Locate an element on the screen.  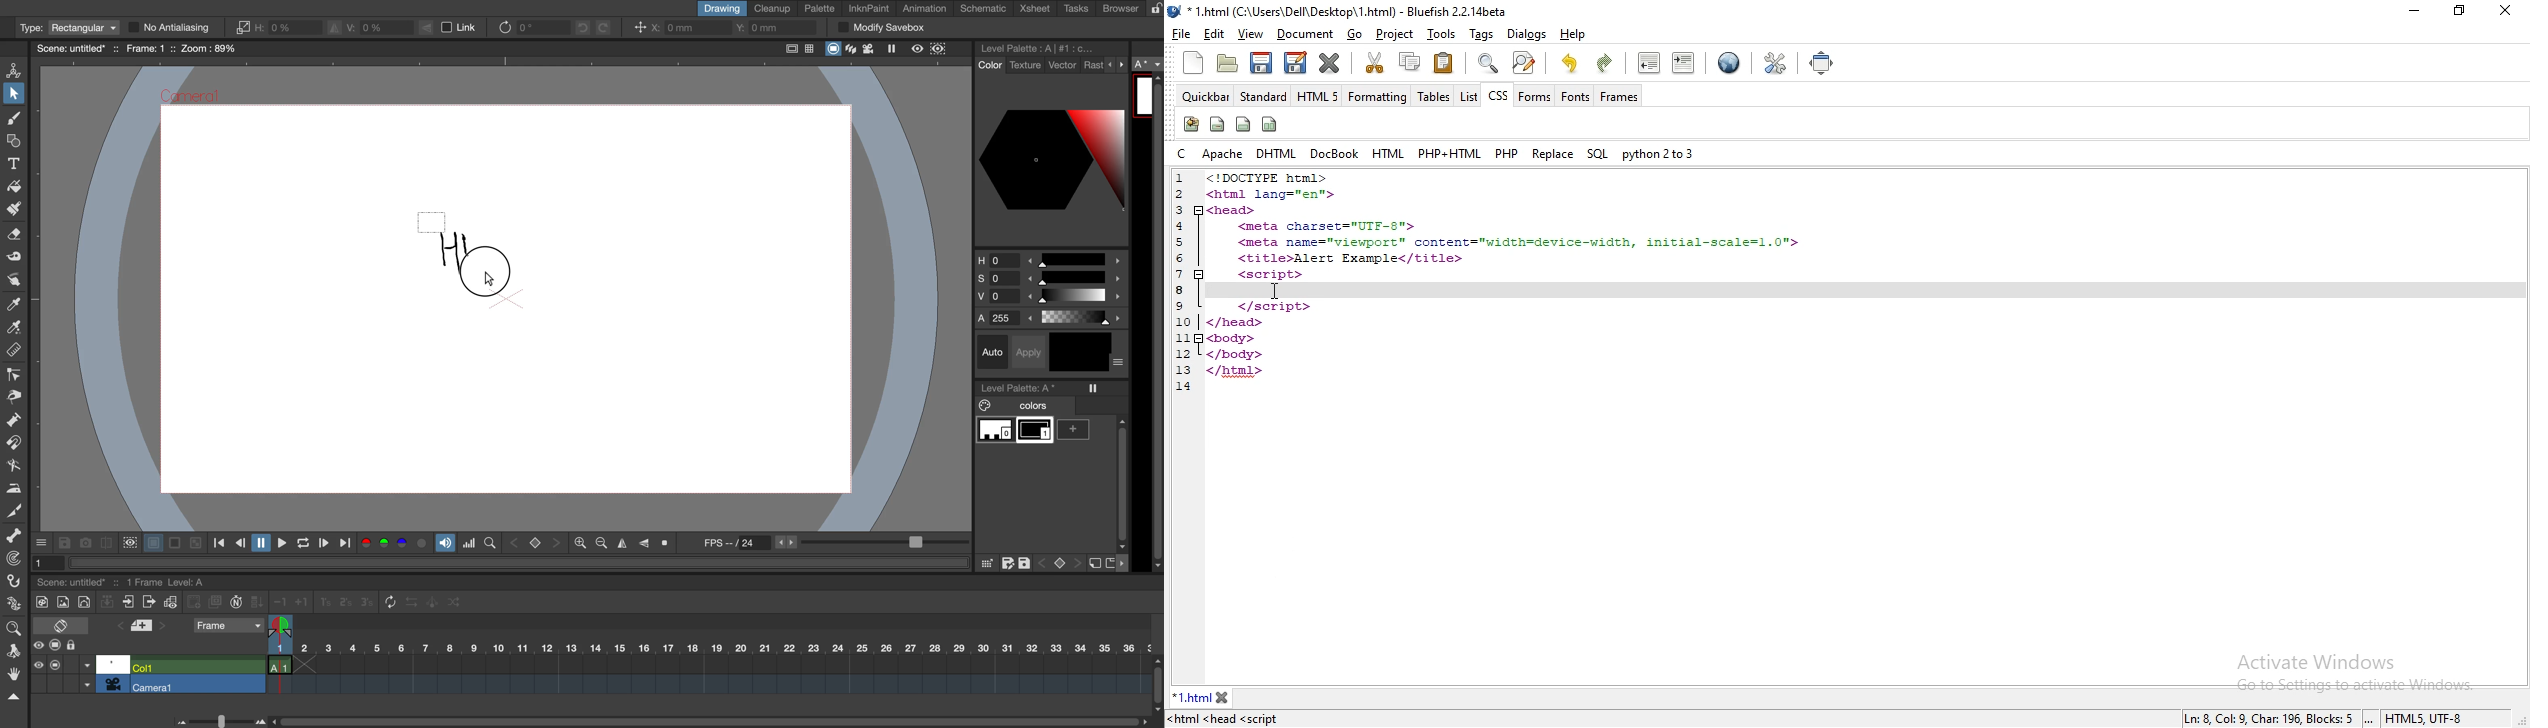
create blank drawing is located at coordinates (195, 602).